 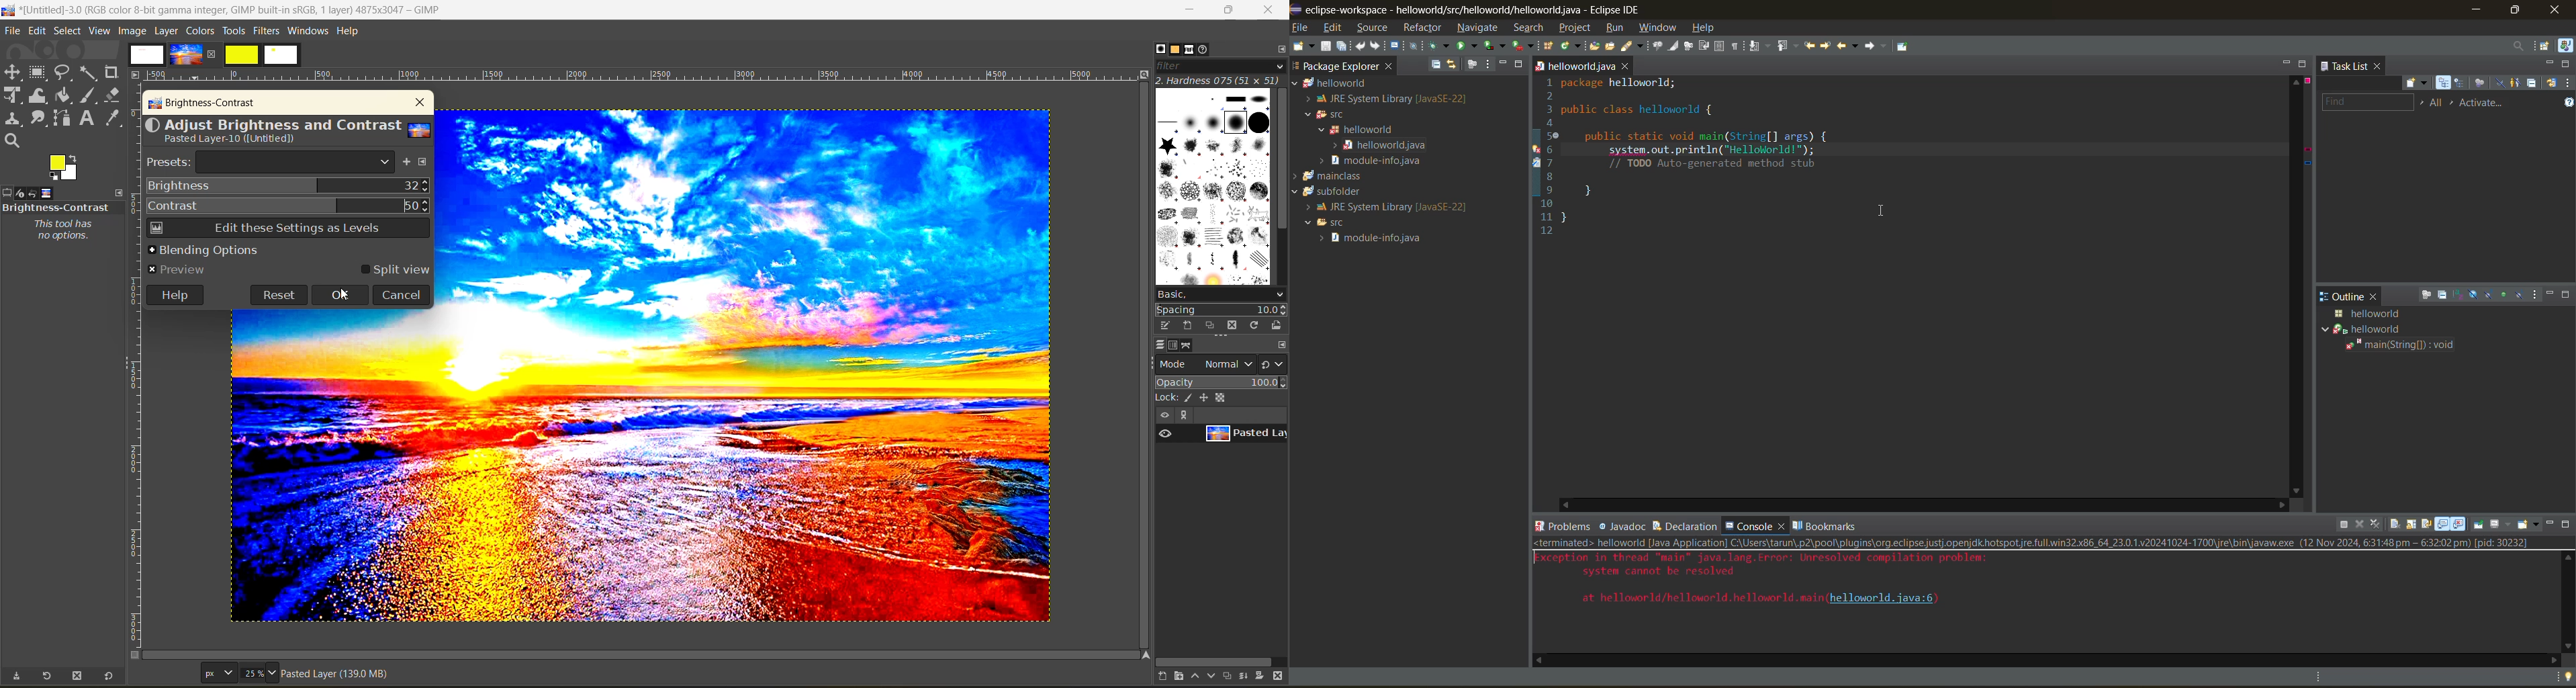 I want to click on mainclass, so click(x=1350, y=177).